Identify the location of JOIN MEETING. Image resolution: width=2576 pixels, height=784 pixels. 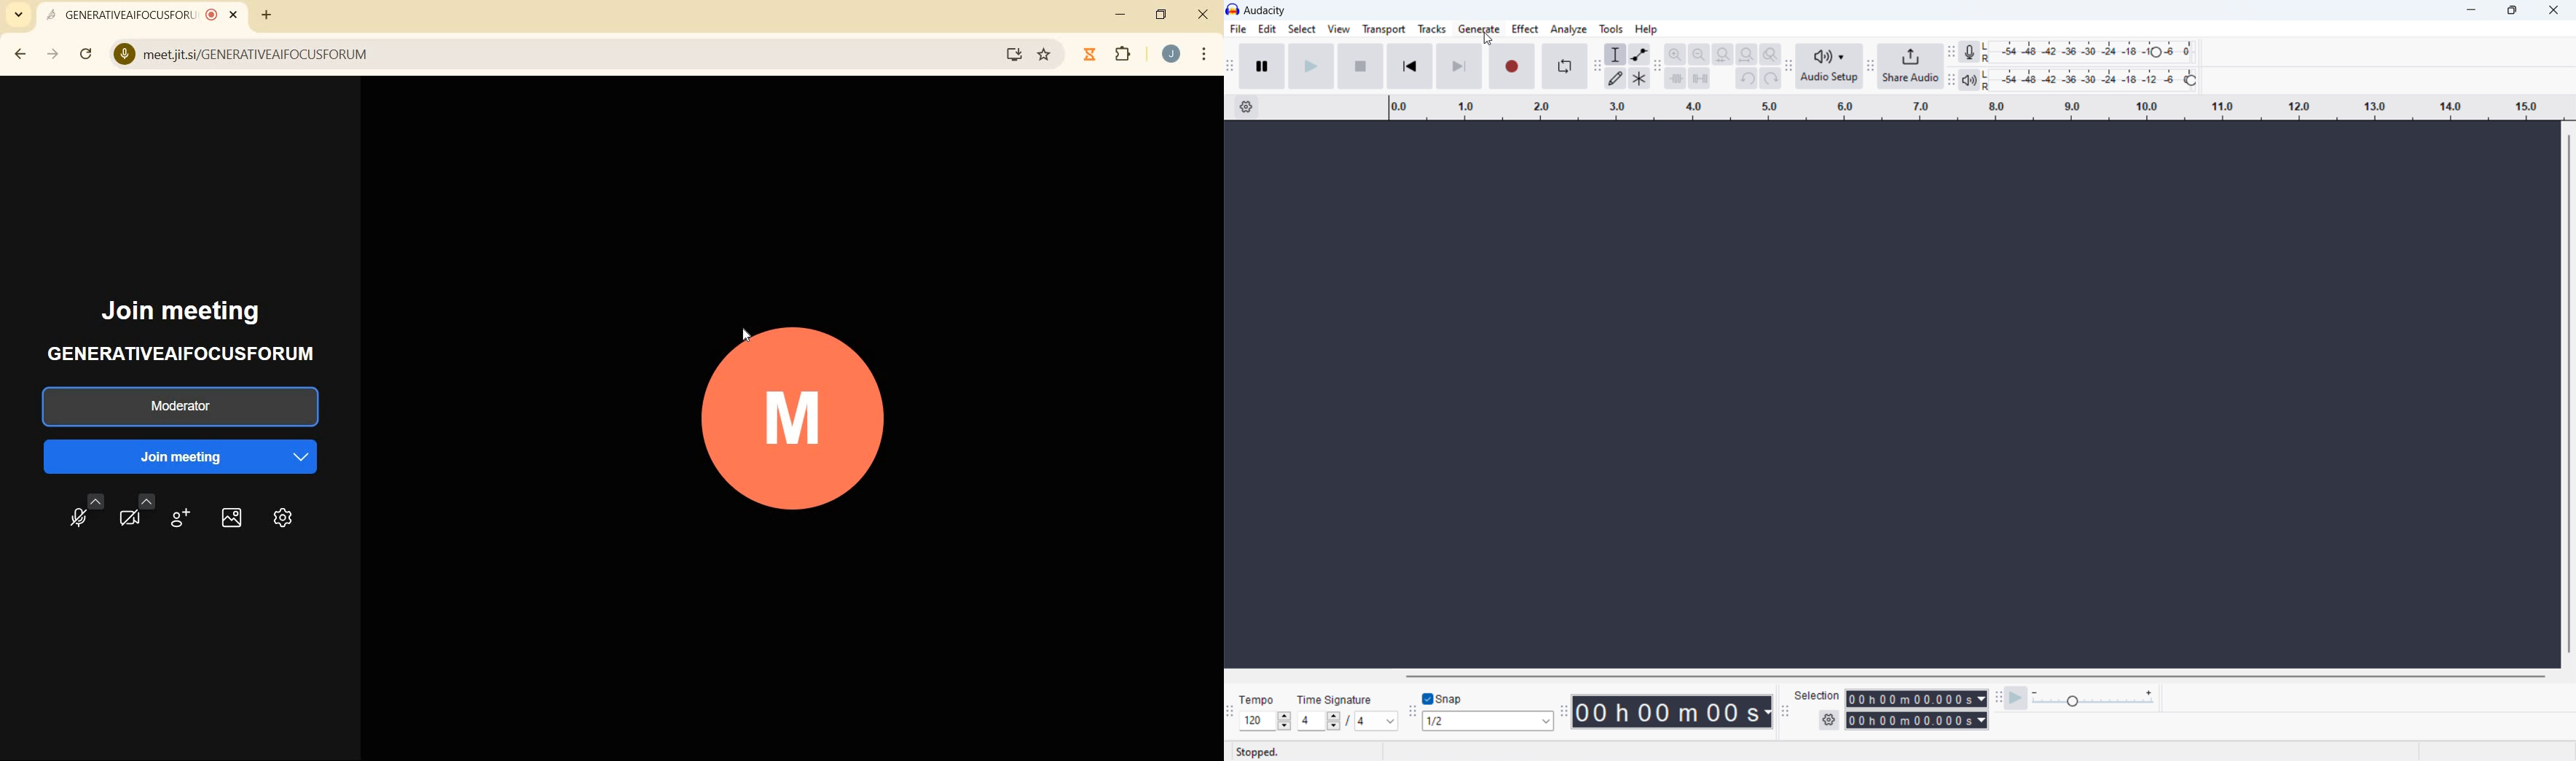
(186, 456).